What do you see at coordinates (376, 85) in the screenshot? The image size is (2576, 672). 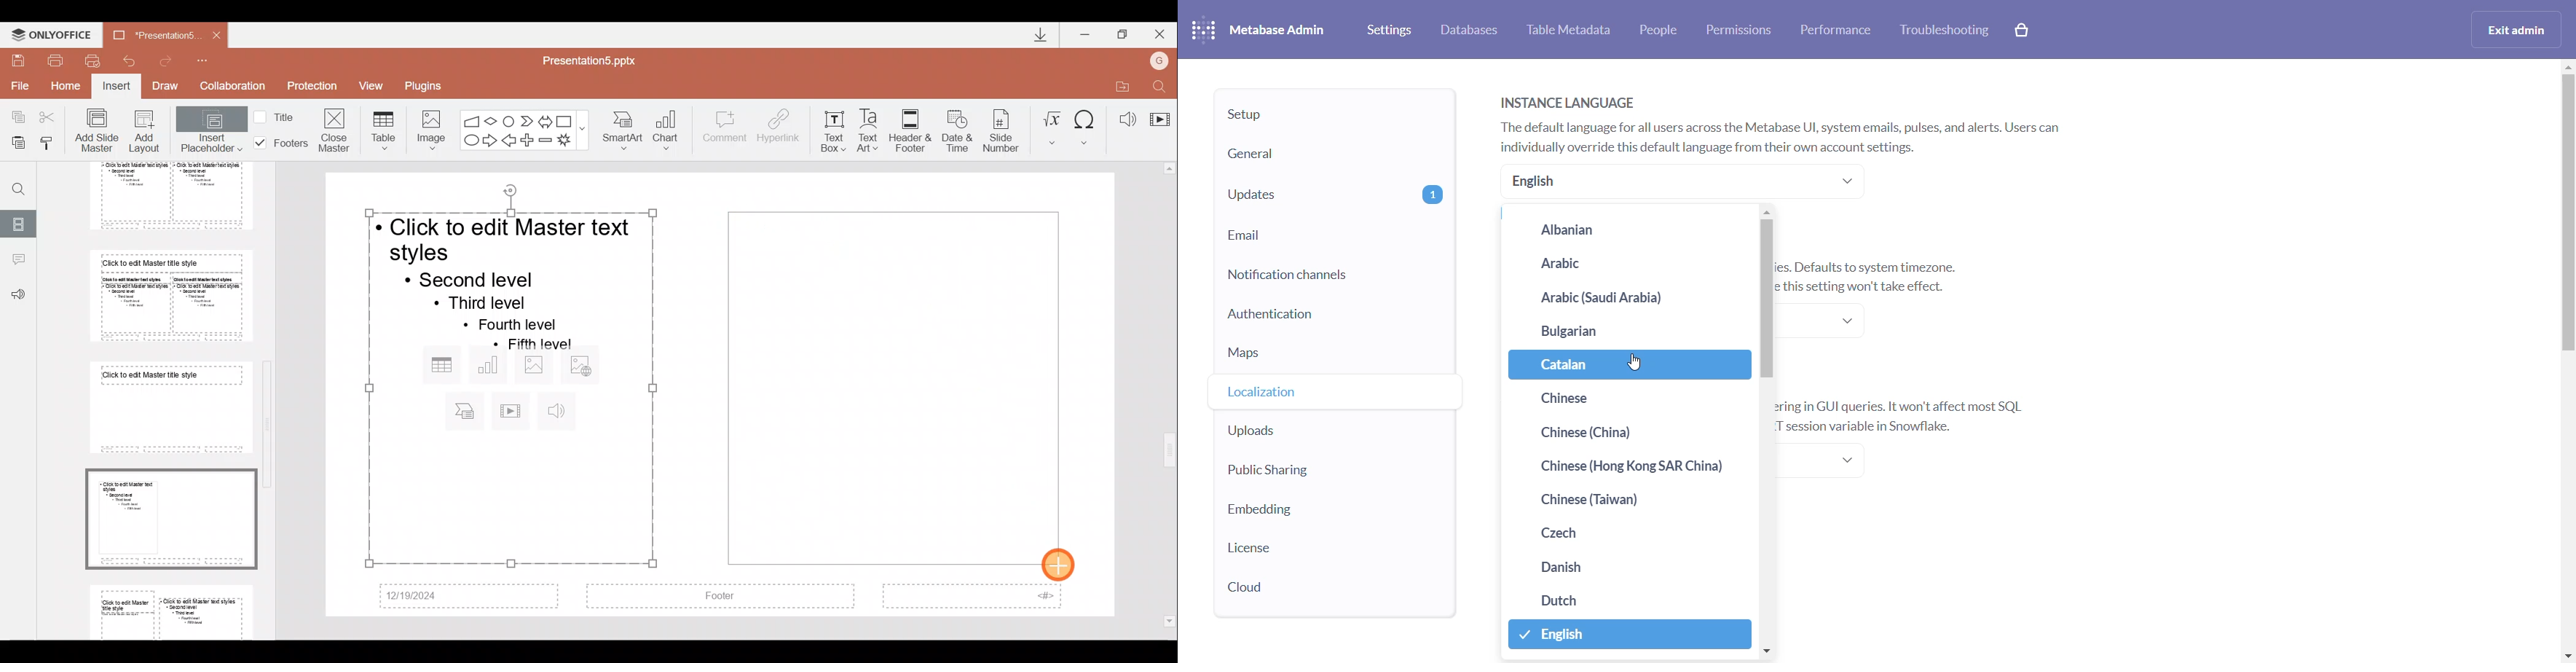 I see `View` at bounding box center [376, 85].